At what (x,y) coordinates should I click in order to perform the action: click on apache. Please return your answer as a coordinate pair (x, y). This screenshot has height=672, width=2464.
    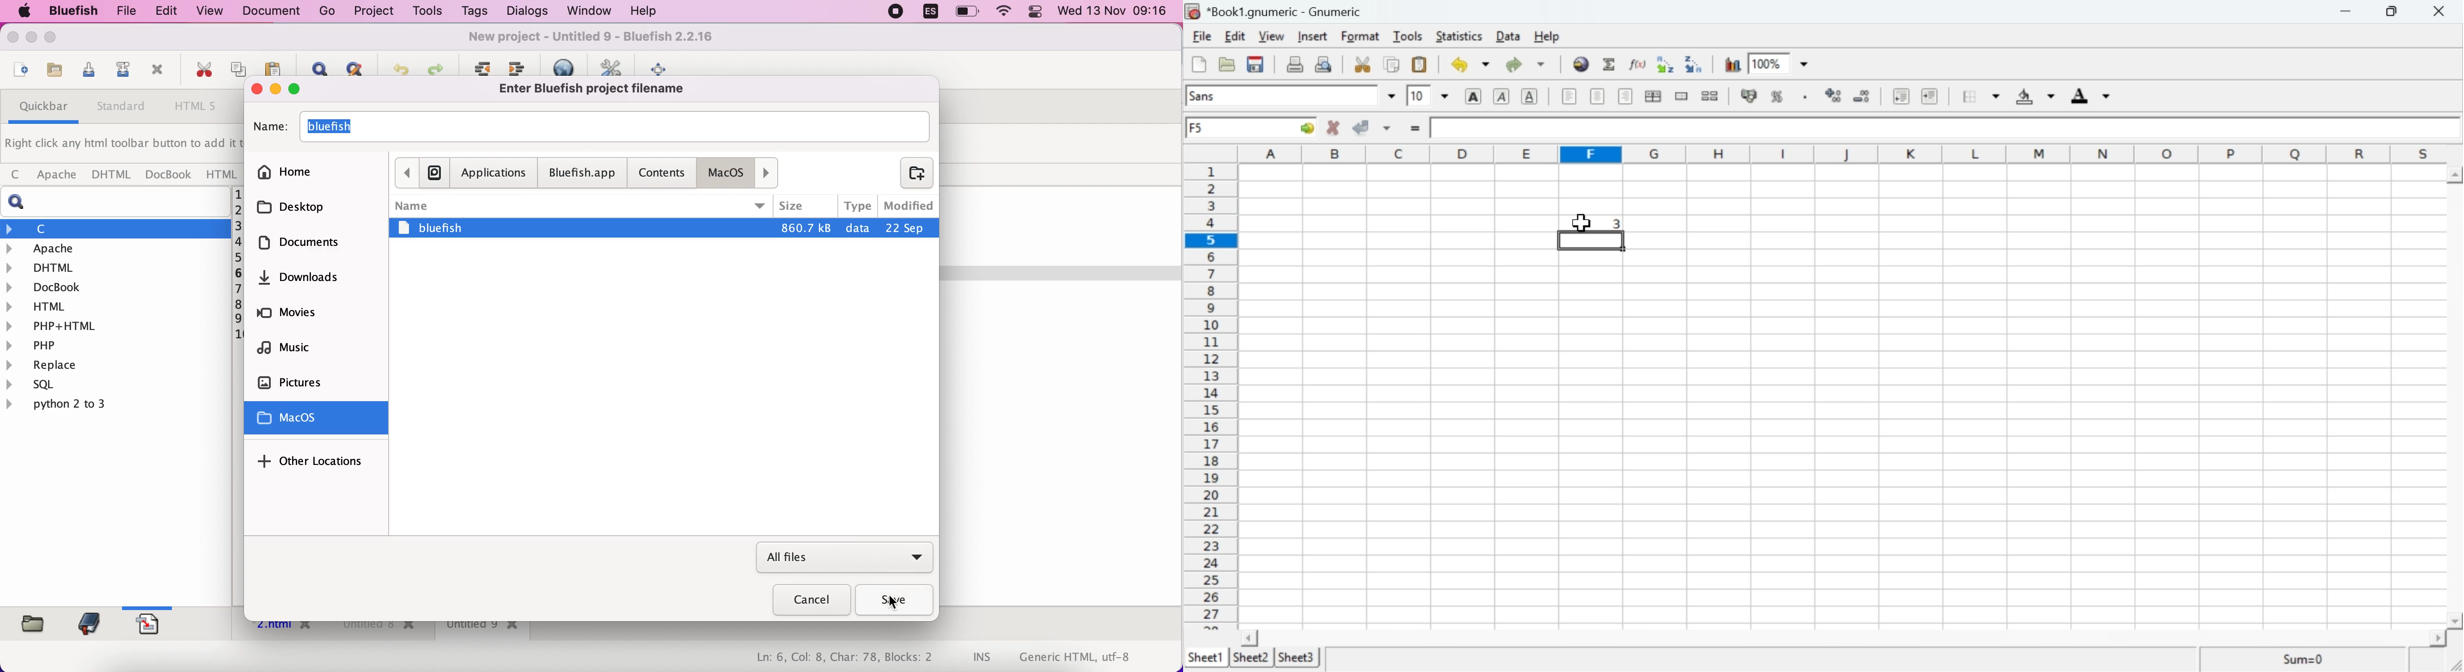
    Looking at the image, I should click on (54, 175).